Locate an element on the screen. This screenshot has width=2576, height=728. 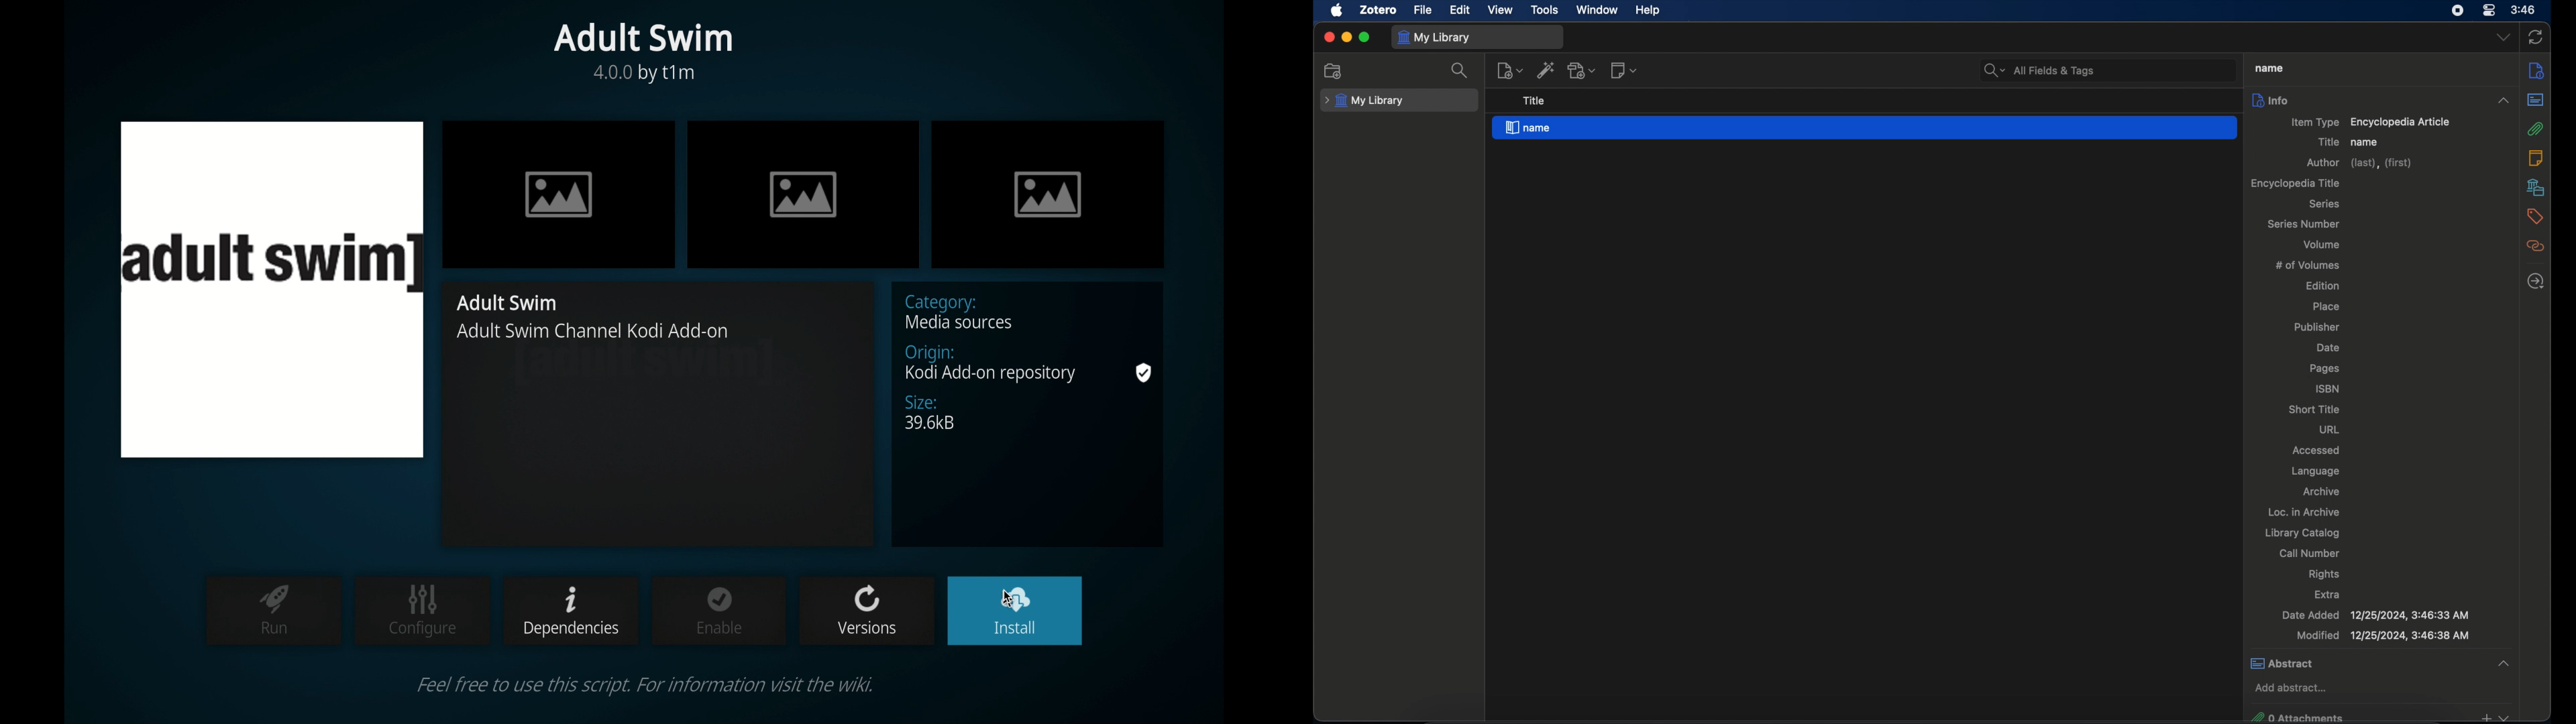
my library is located at coordinates (1433, 38).